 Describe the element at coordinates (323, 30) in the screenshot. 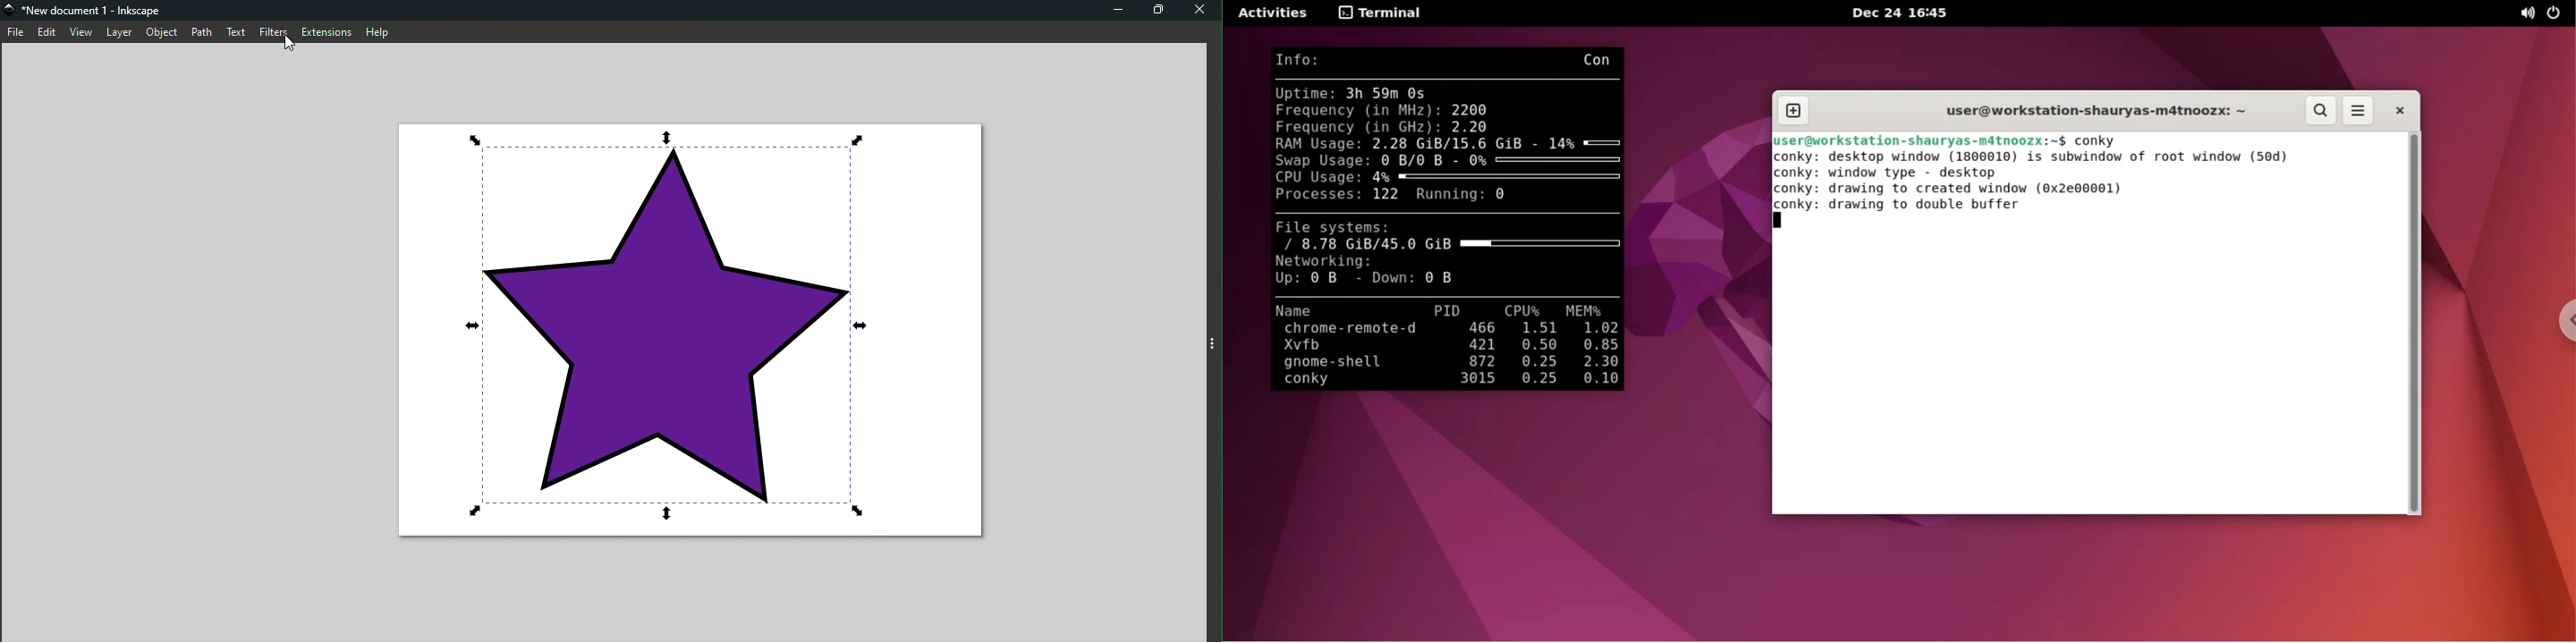

I see `Extensions` at that location.